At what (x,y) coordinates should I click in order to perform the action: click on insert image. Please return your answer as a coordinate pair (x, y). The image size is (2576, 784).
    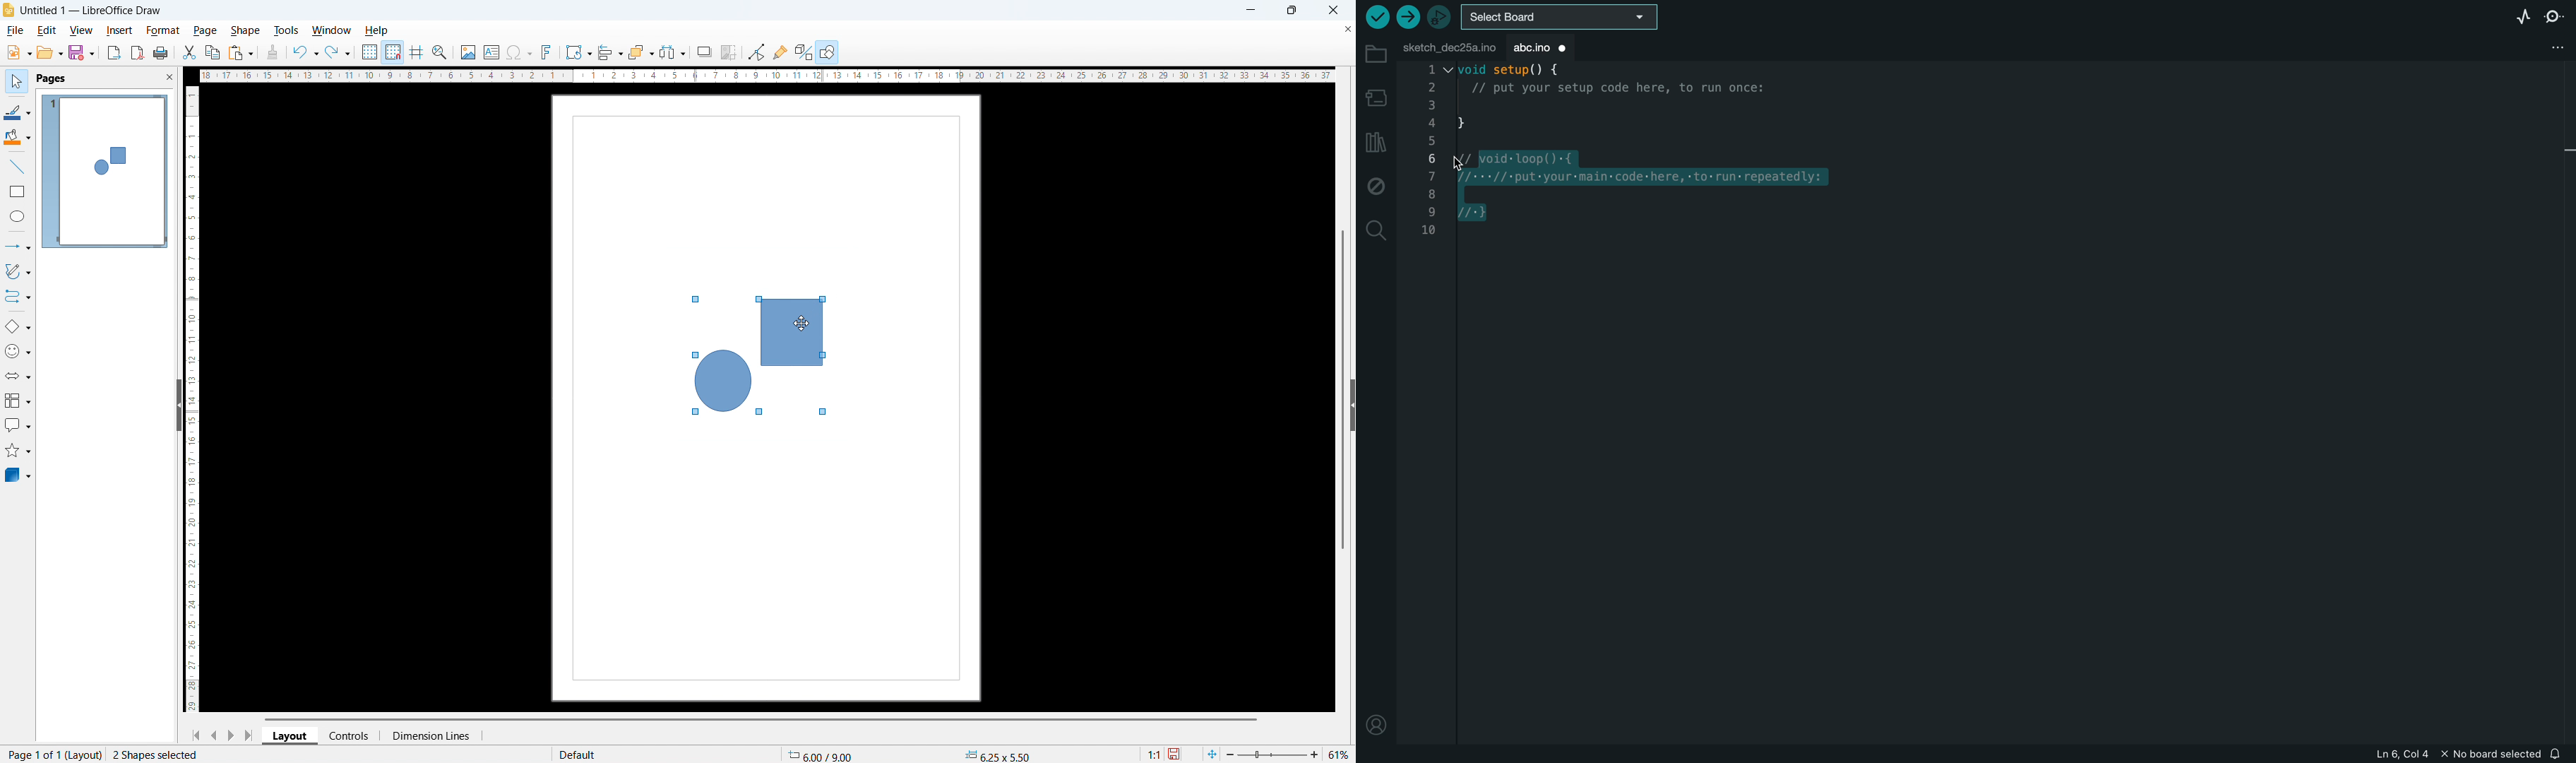
    Looking at the image, I should click on (468, 53).